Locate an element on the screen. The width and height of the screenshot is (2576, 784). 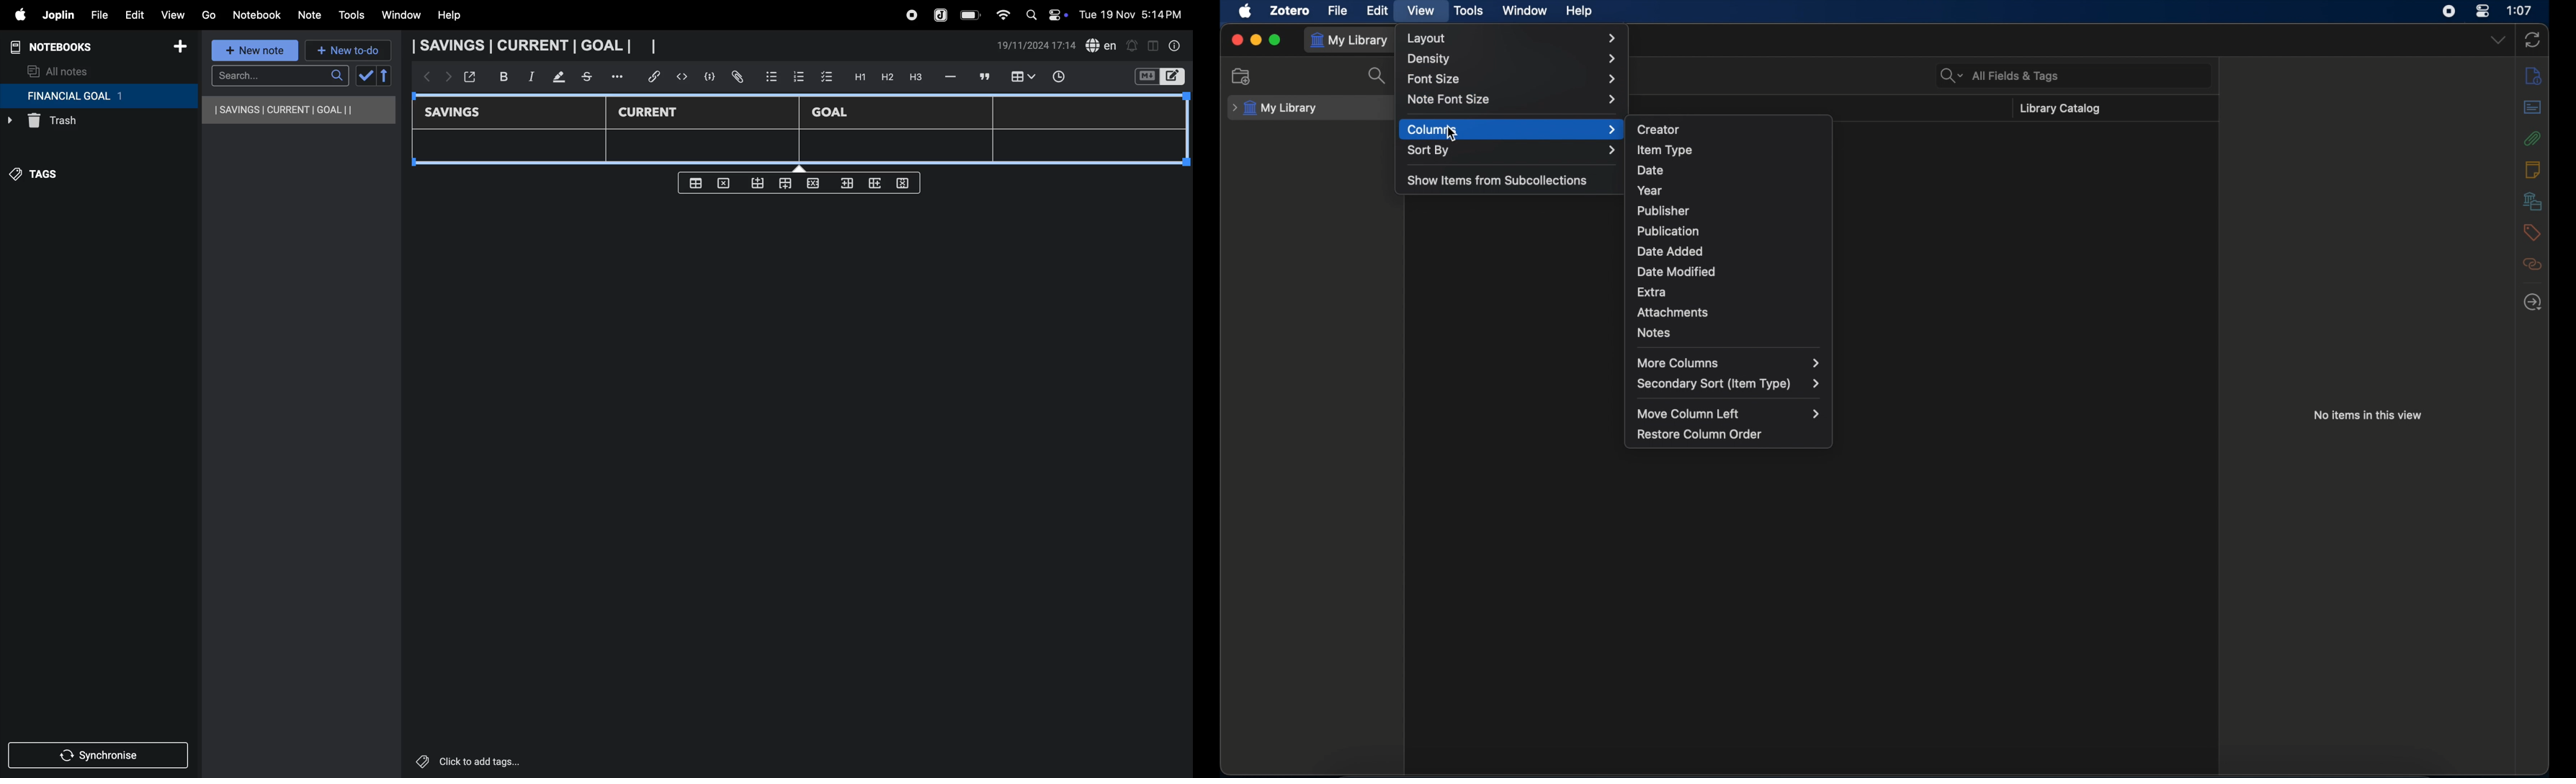
battery is located at coordinates (971, 15).